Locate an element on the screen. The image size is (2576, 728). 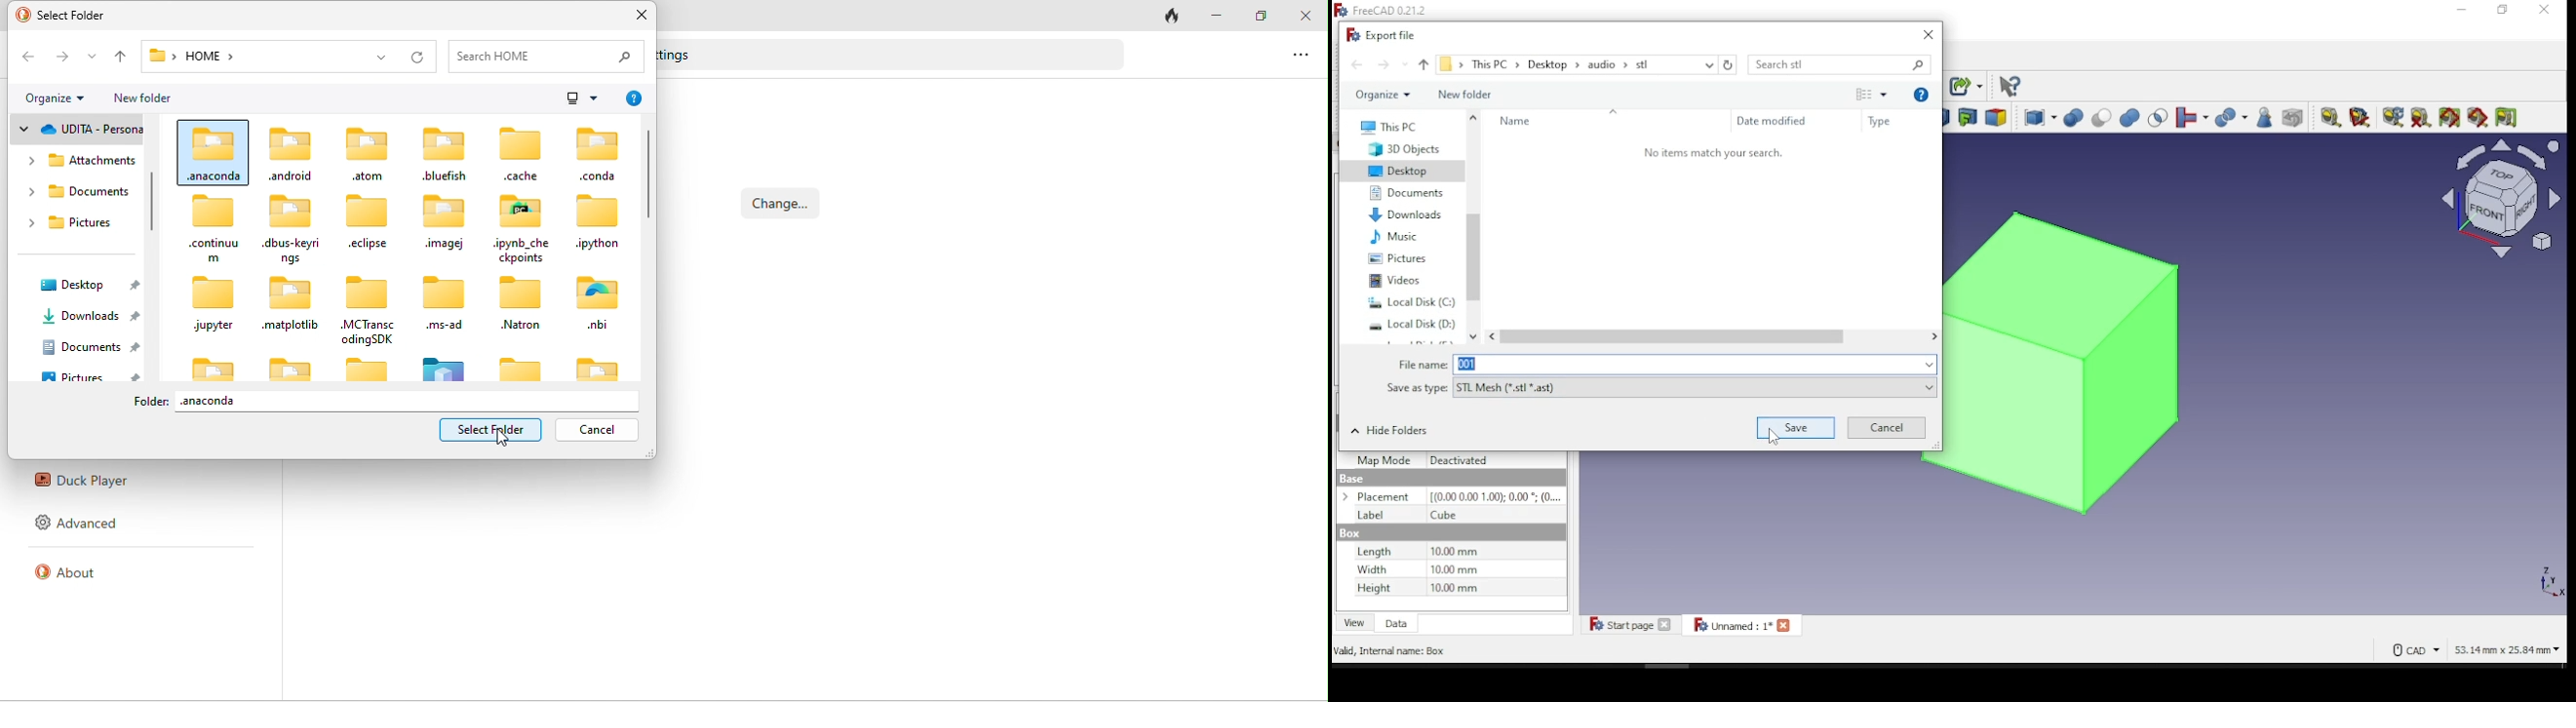
color per face is located at coordinates (1999, 117).